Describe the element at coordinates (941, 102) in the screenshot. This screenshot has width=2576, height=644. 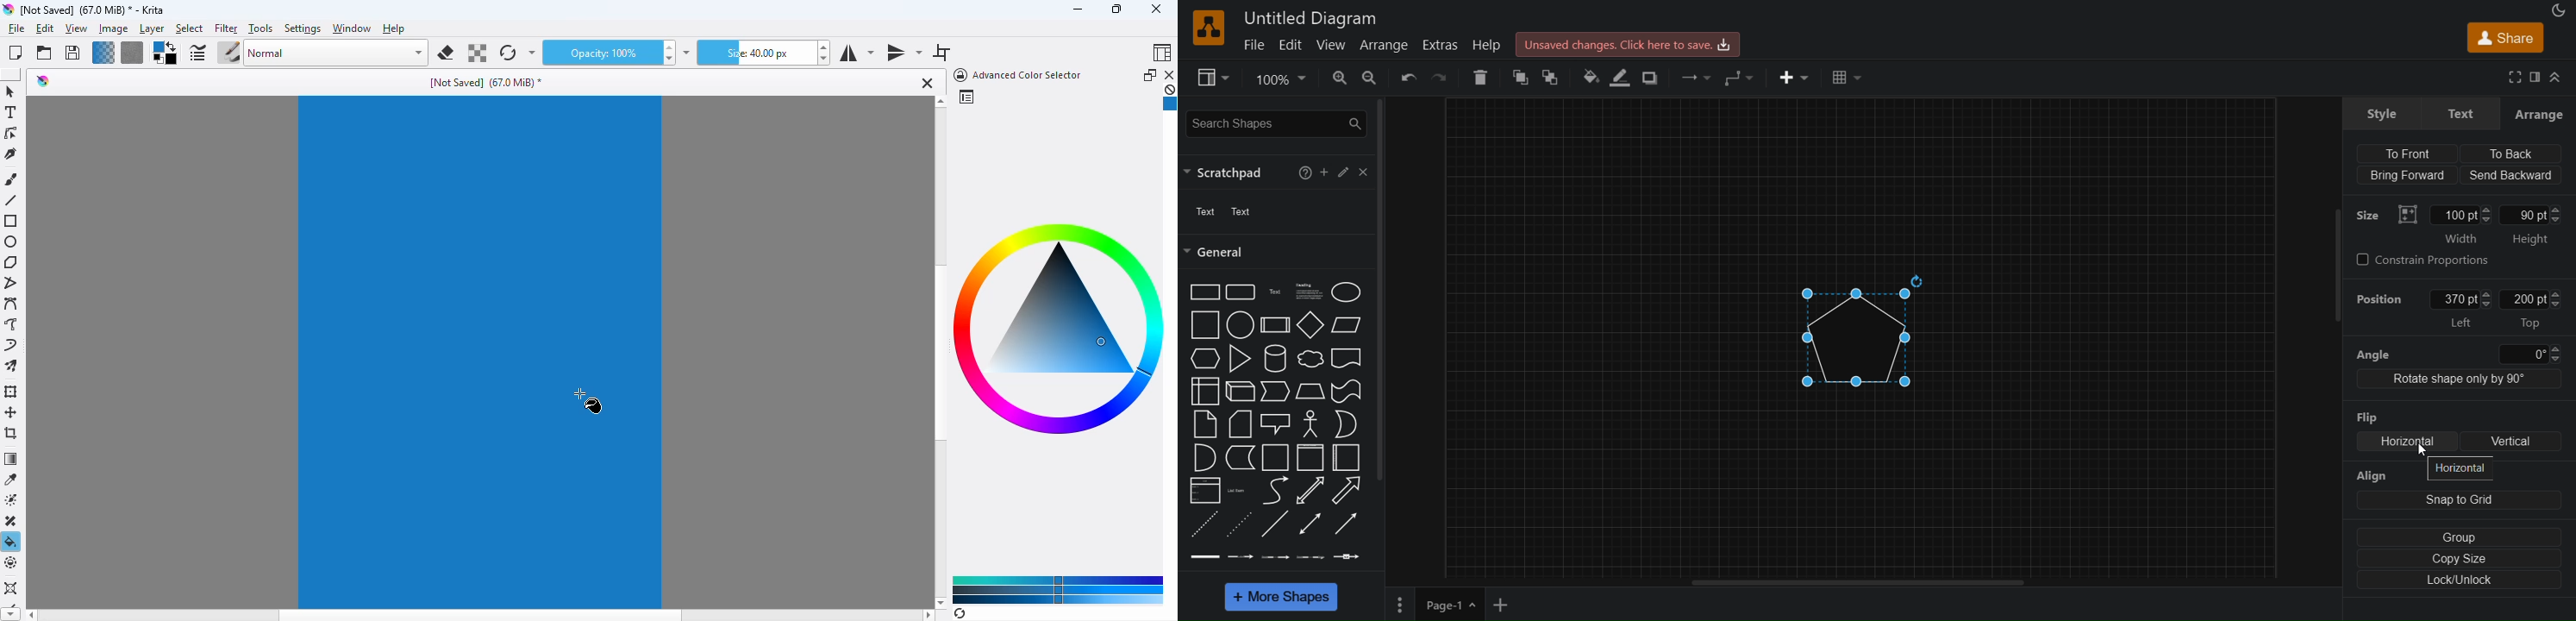
I see `scroll up` at that location.